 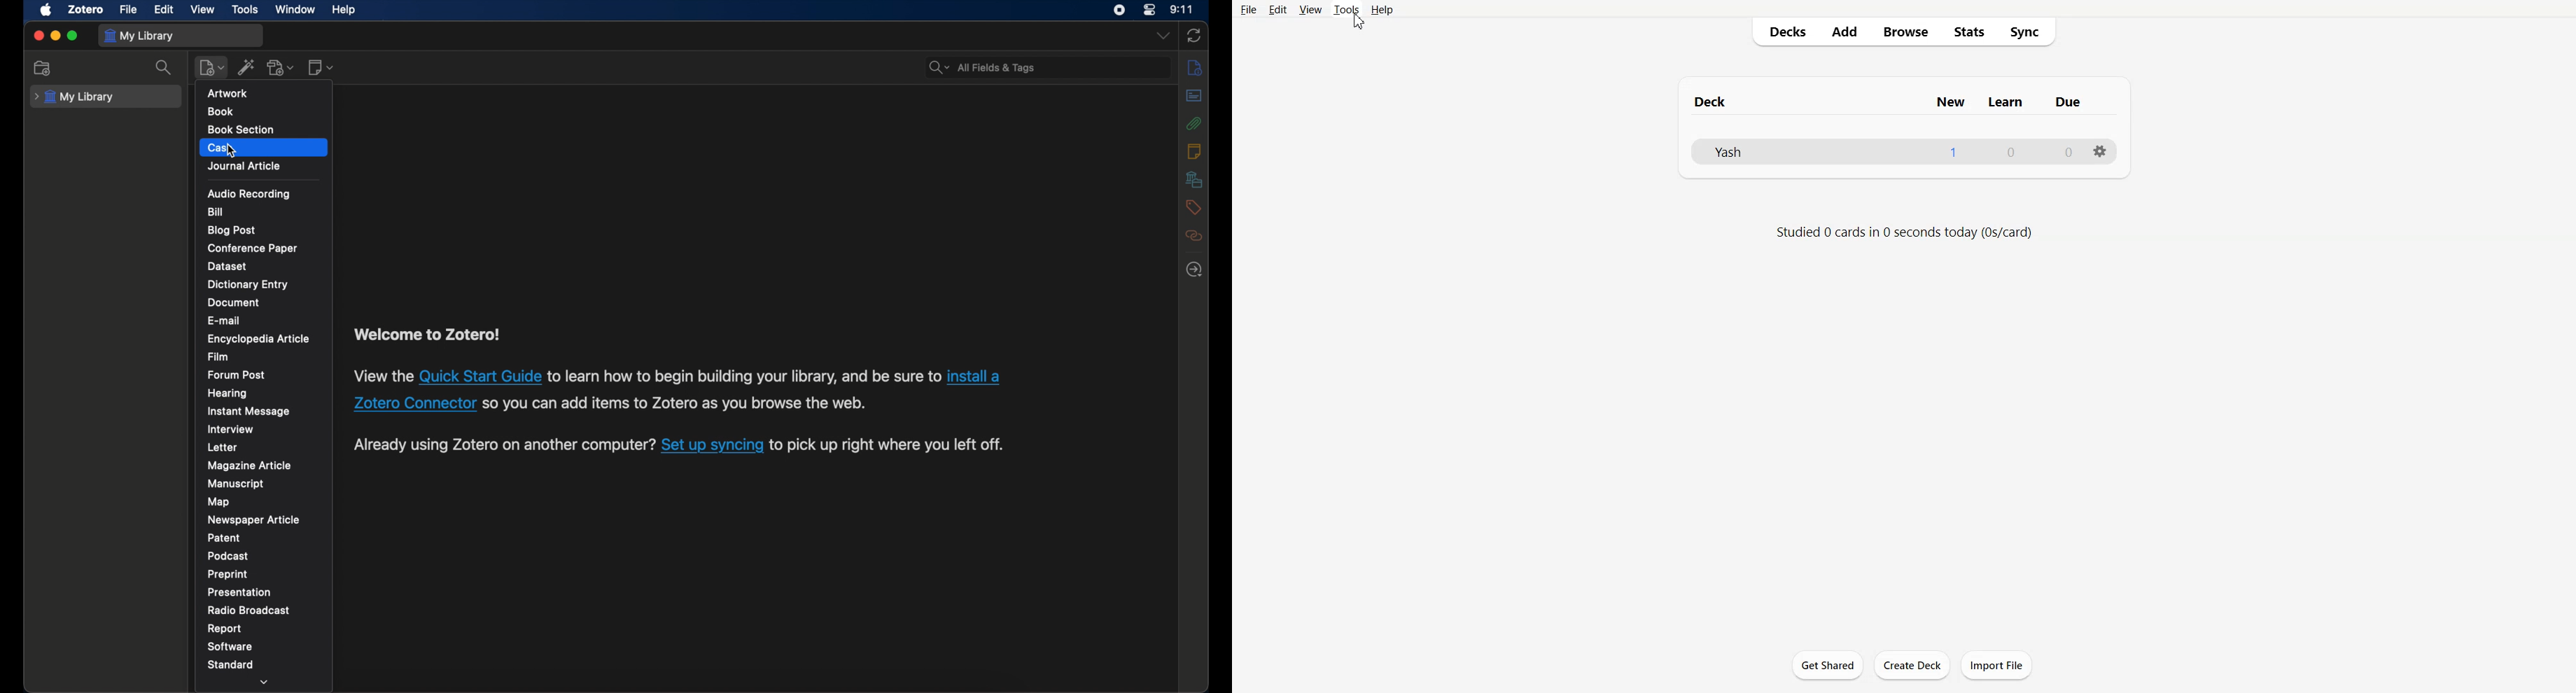 What do you see at coordinates (250, 284) in the screenshot?
I see `dictionary entry` at bounding box center [250, 284].